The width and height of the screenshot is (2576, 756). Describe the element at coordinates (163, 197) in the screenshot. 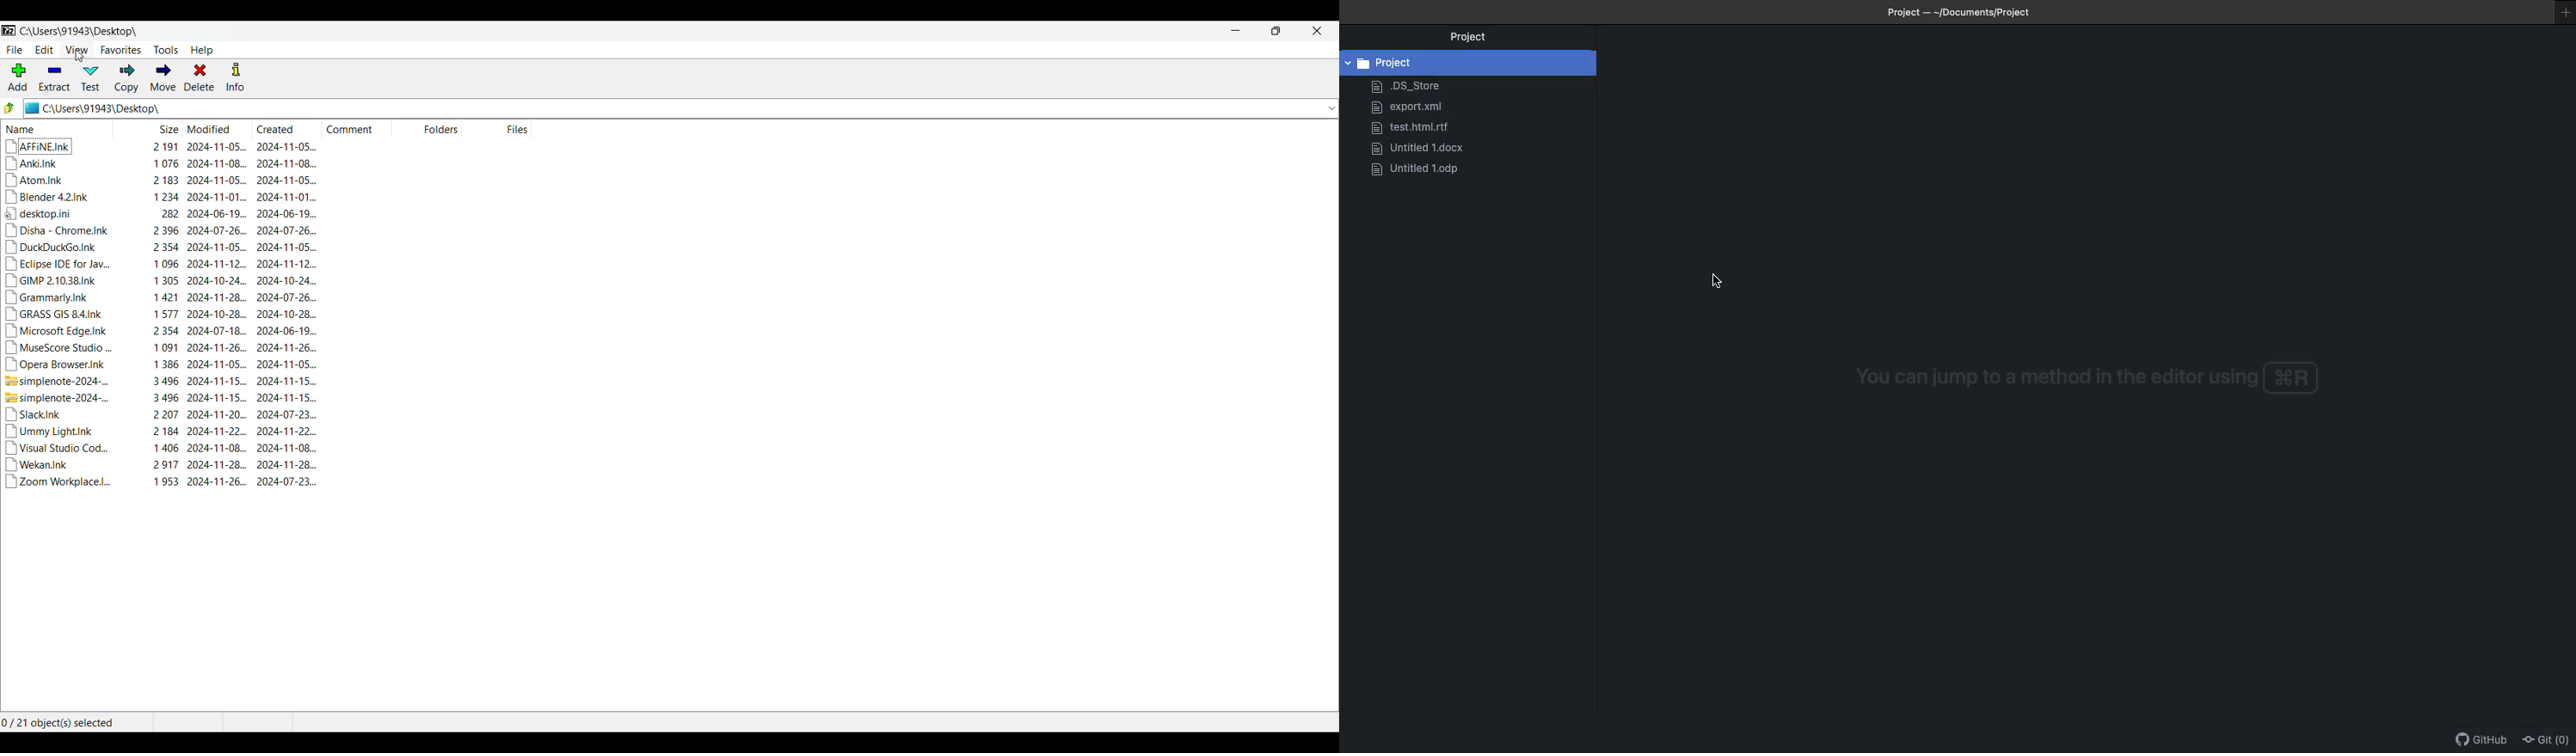

I see `Blender 4.2.Ink 1234 2024-11-01... 2024-11-01...` at that location.